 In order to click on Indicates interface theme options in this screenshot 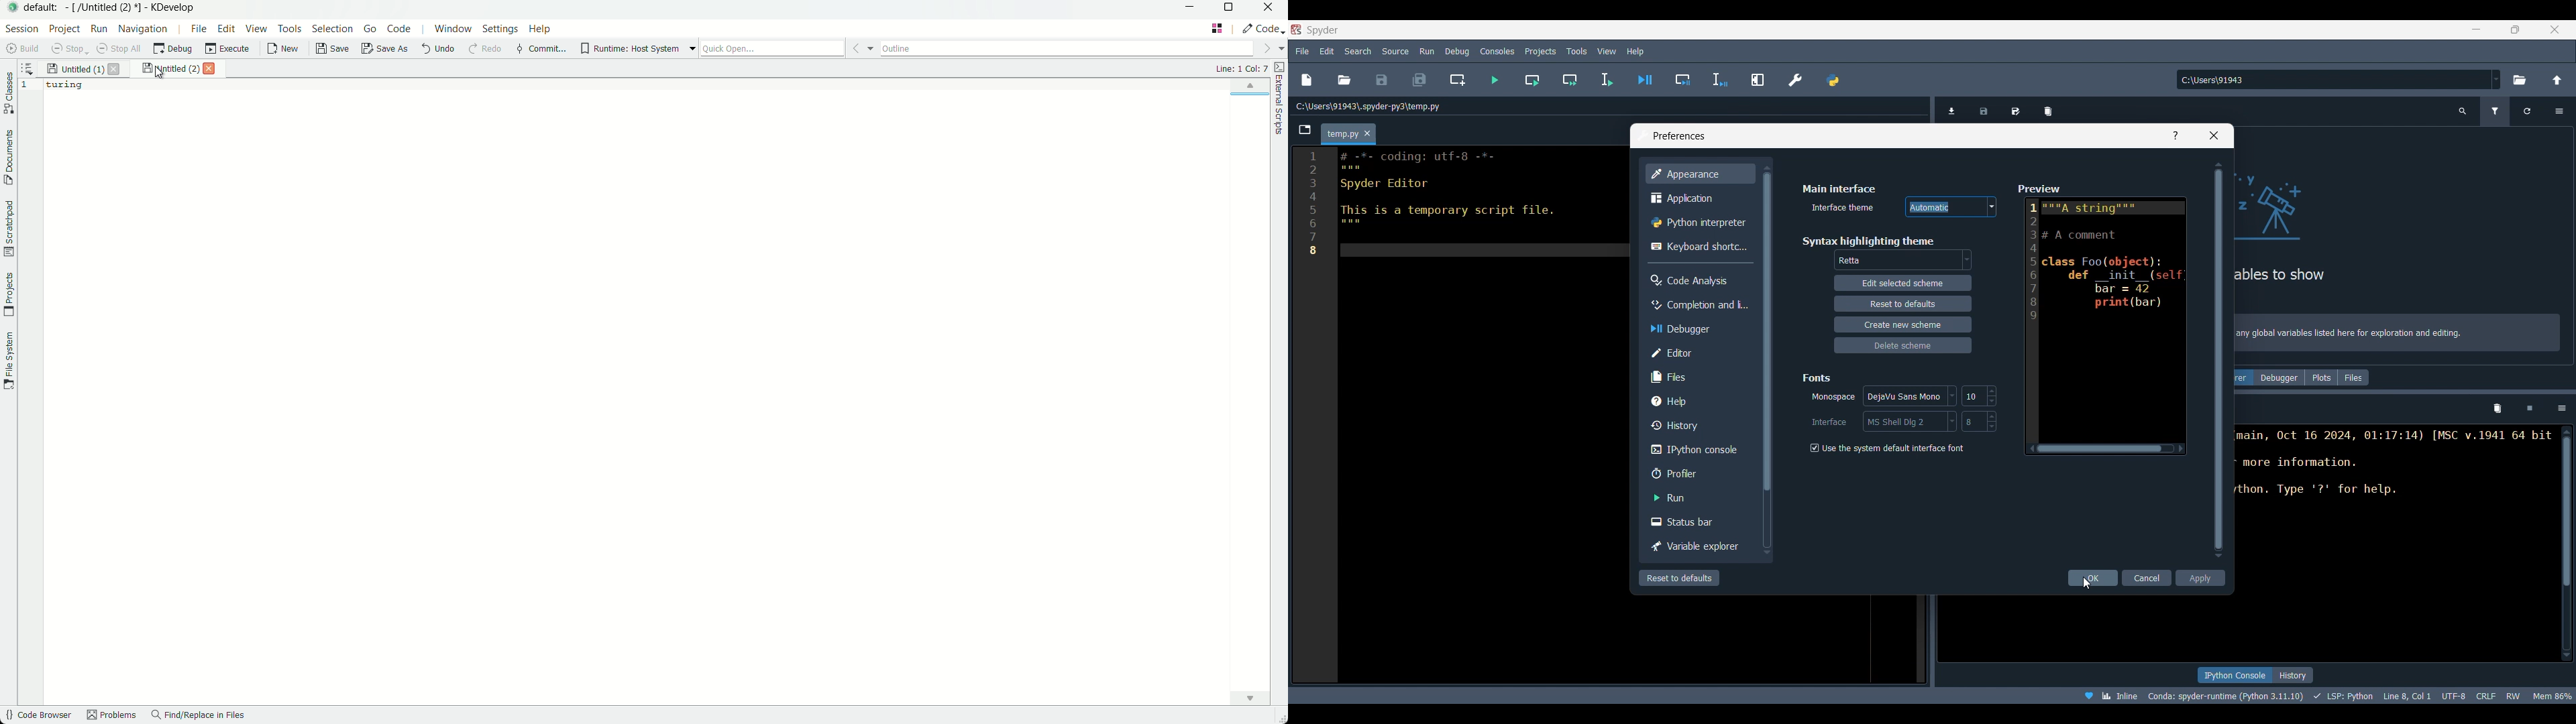, I will do `click(1841, 208)`.